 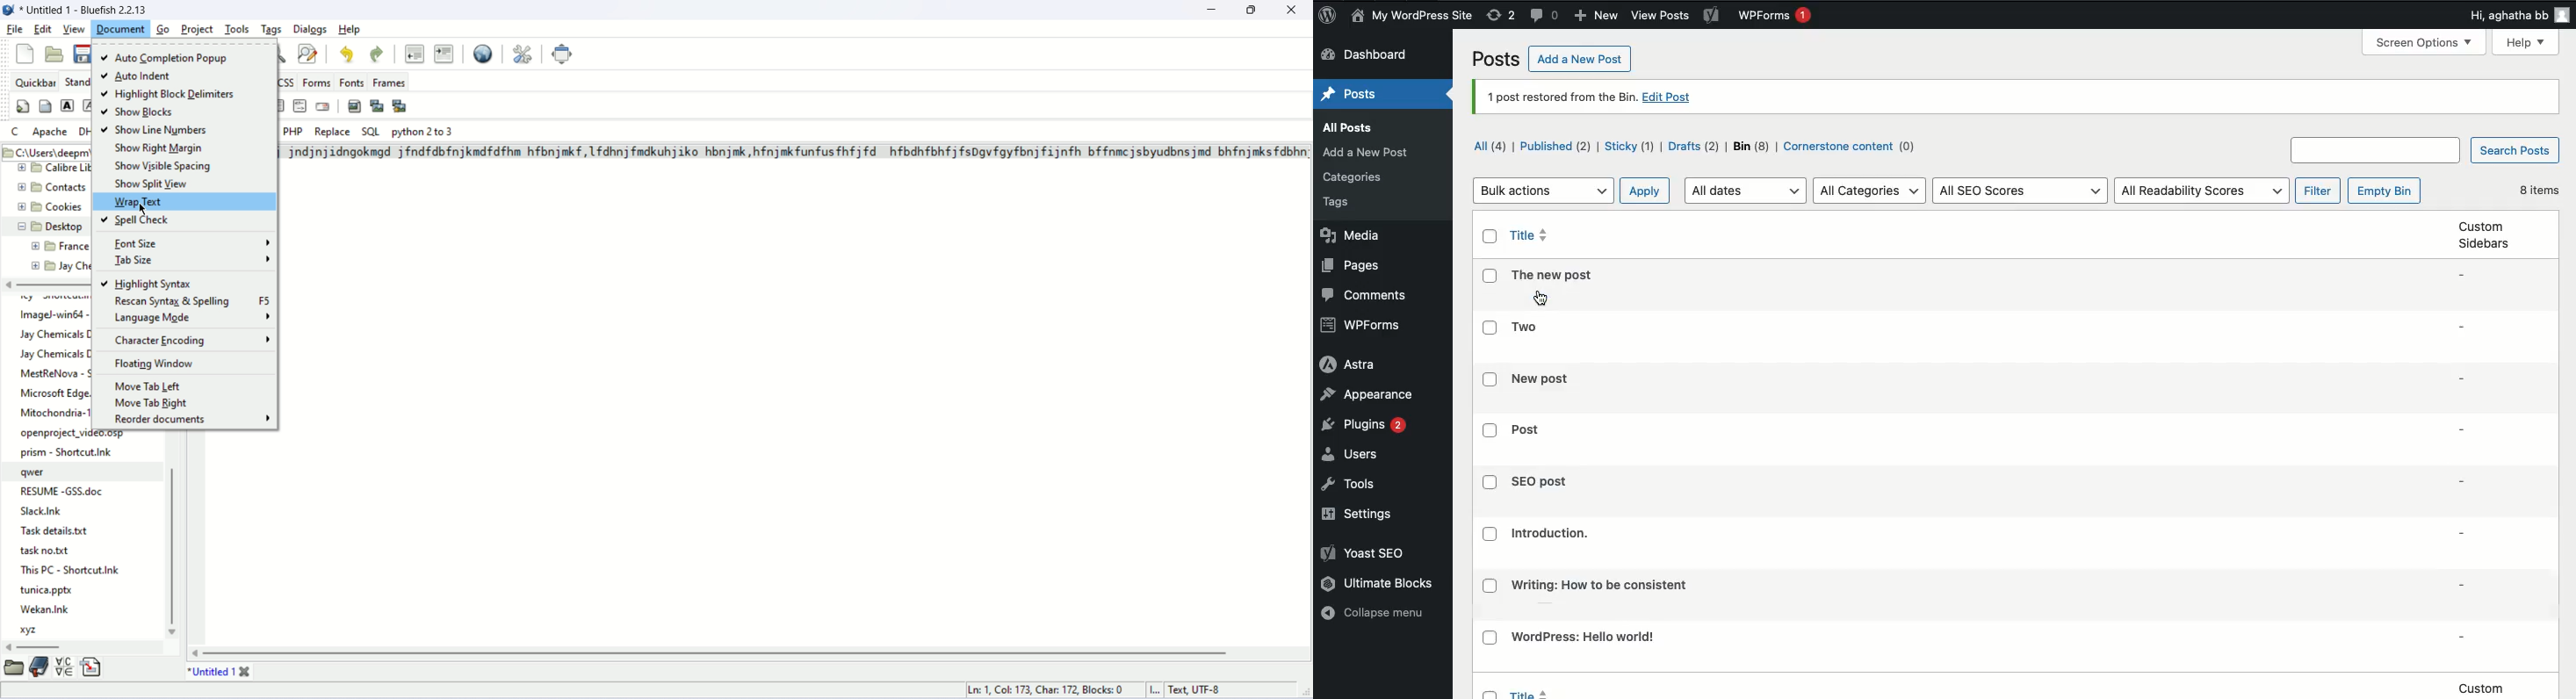 What do you see at coordinates (446, 54) in the screenshot?
I see `indent` at bounding box center [446, 54].